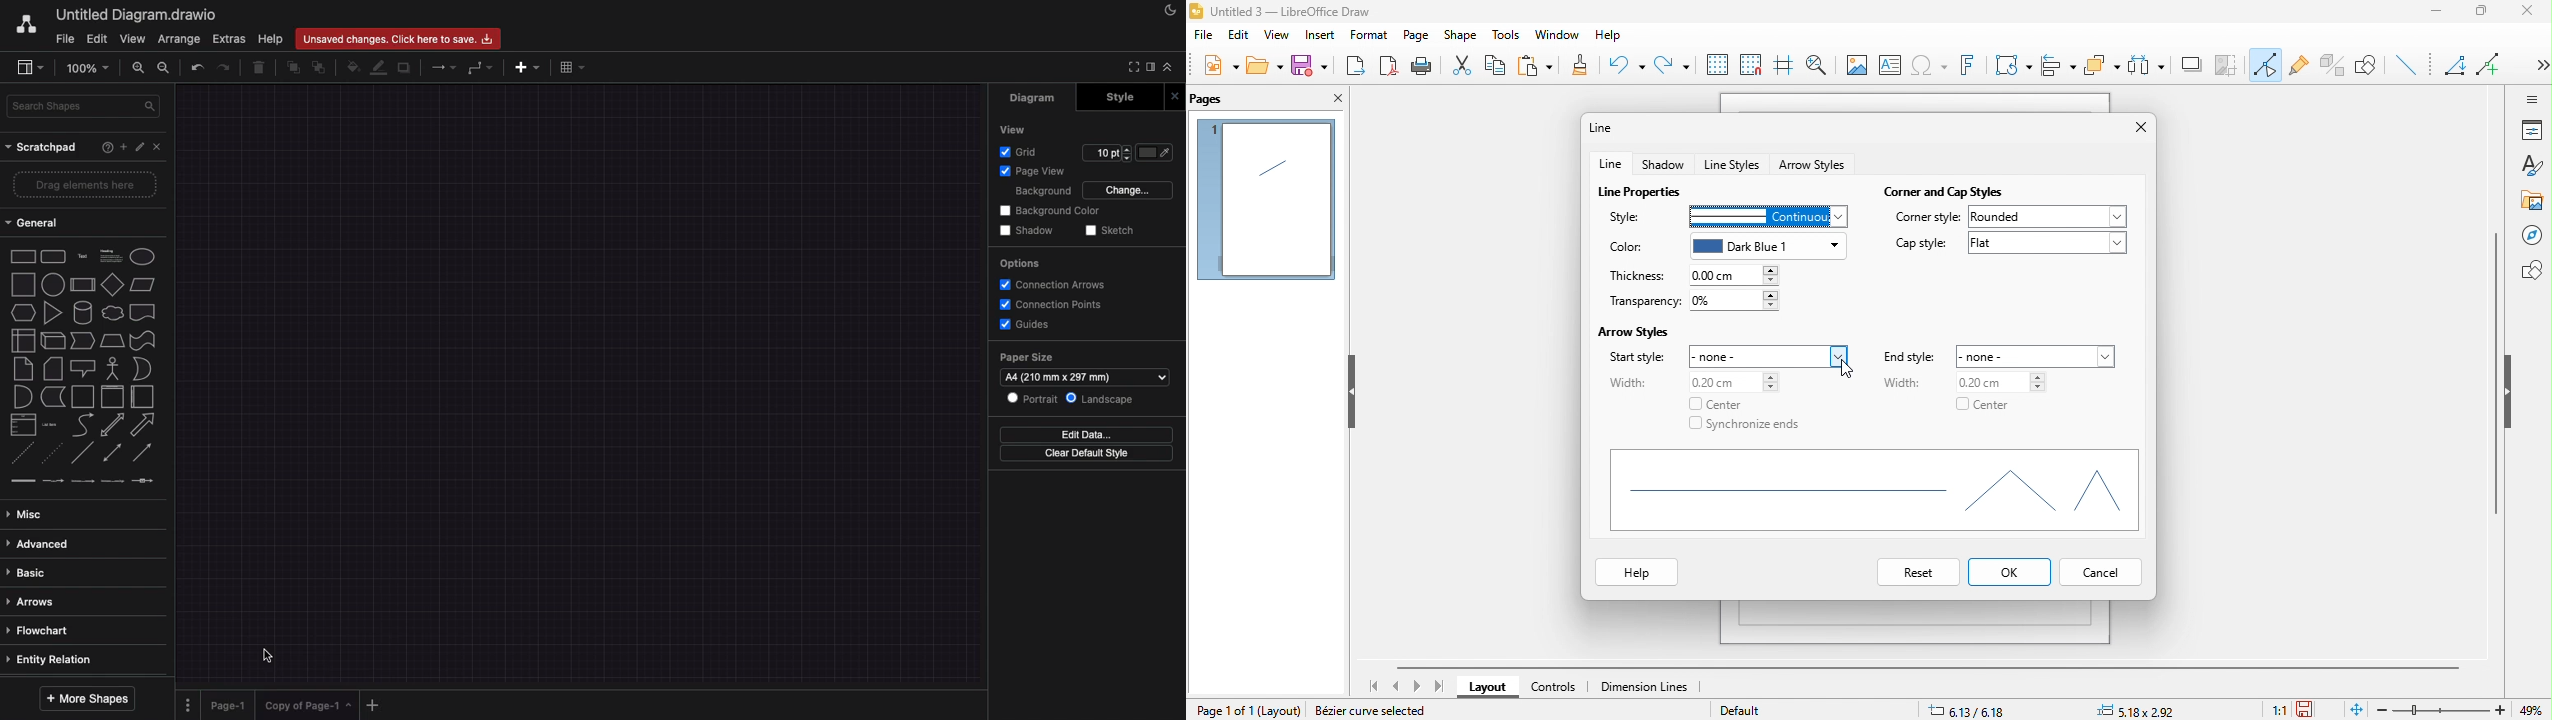 This screenshot has width=2576, height=728. What do you see at coordinates (2531, 235) in the screenshot?
I see `navigator` at bounding box center [2531, 235].